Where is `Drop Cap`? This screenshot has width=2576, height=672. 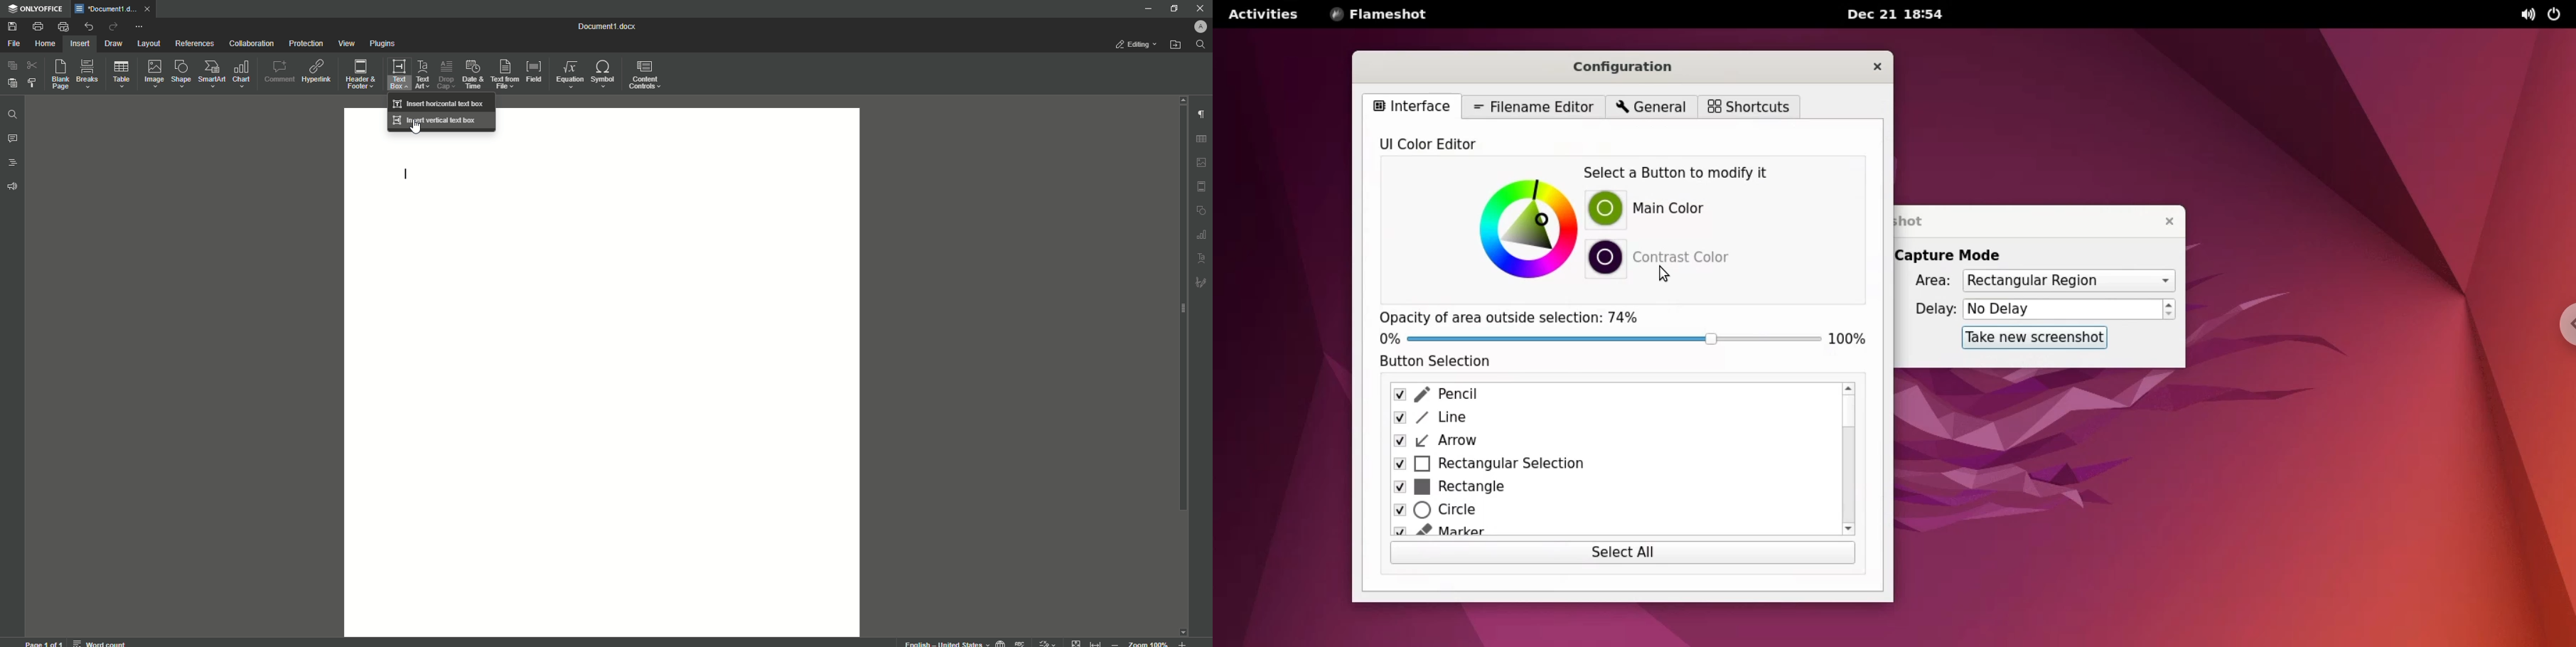
Drop Cap is located at coordinates (445, 72).